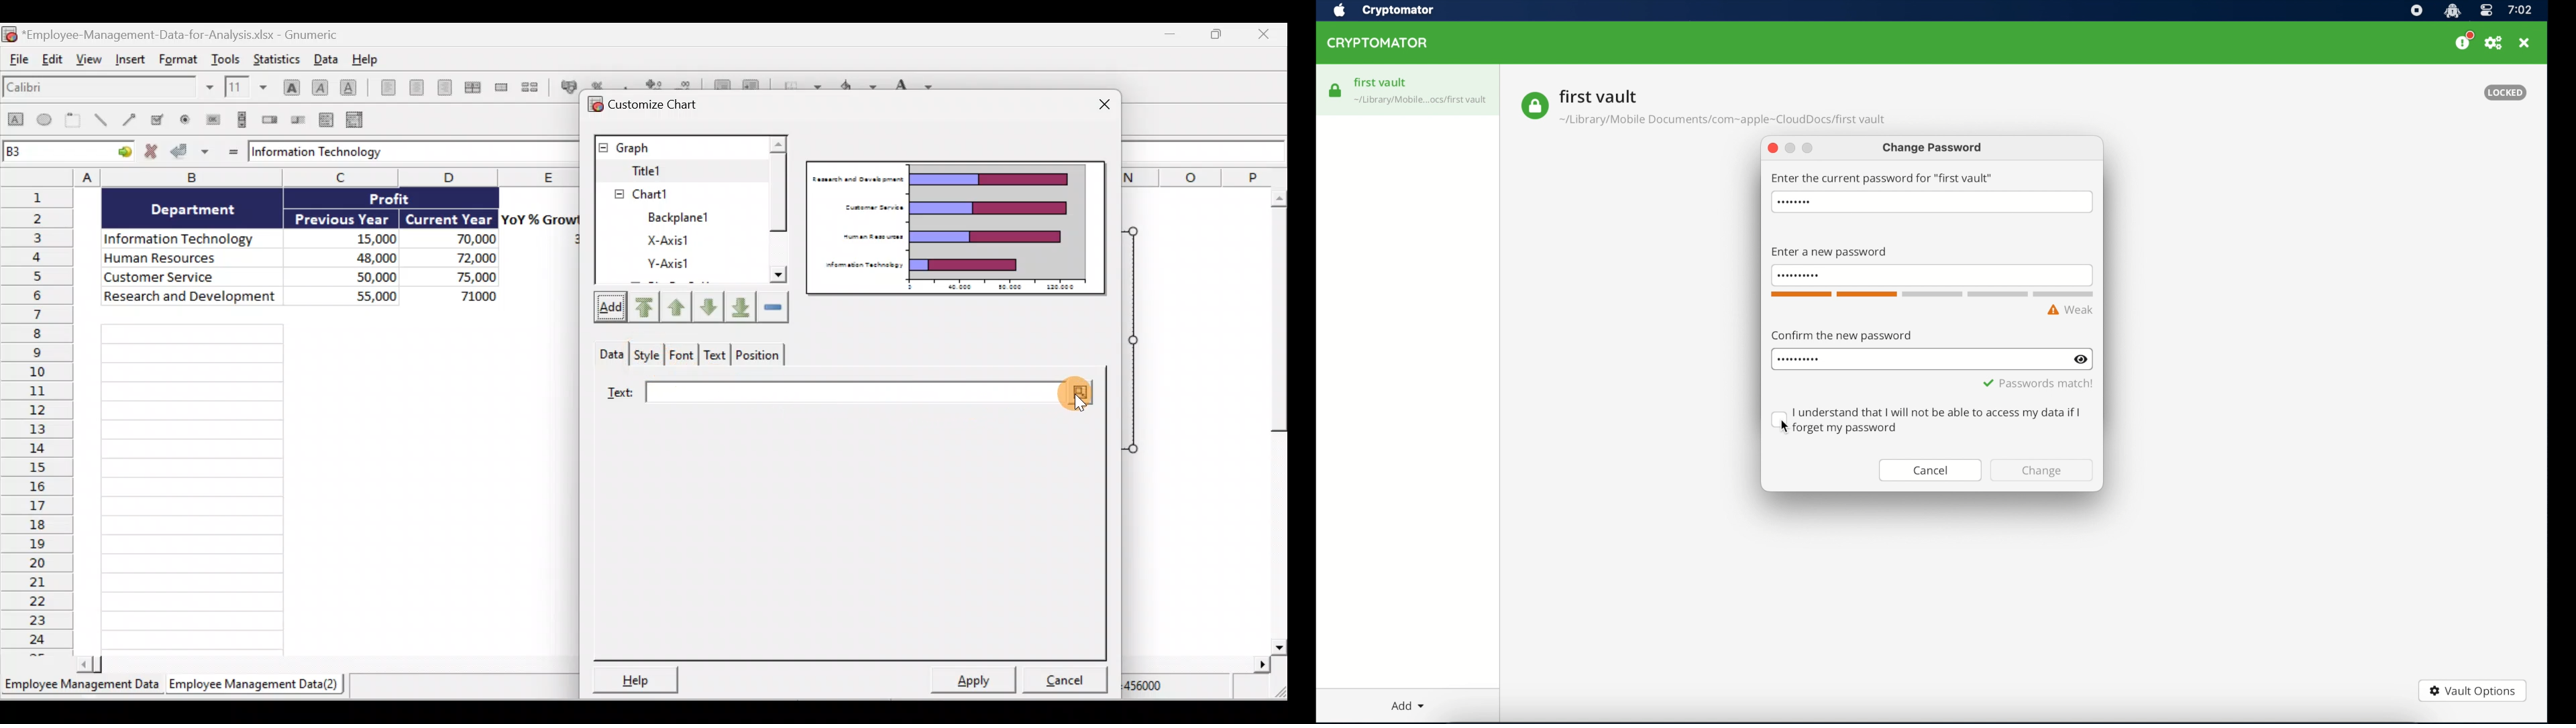 This screenshot has height=728, width=2576. I want to click on Scroll bar, so click(327, 668).